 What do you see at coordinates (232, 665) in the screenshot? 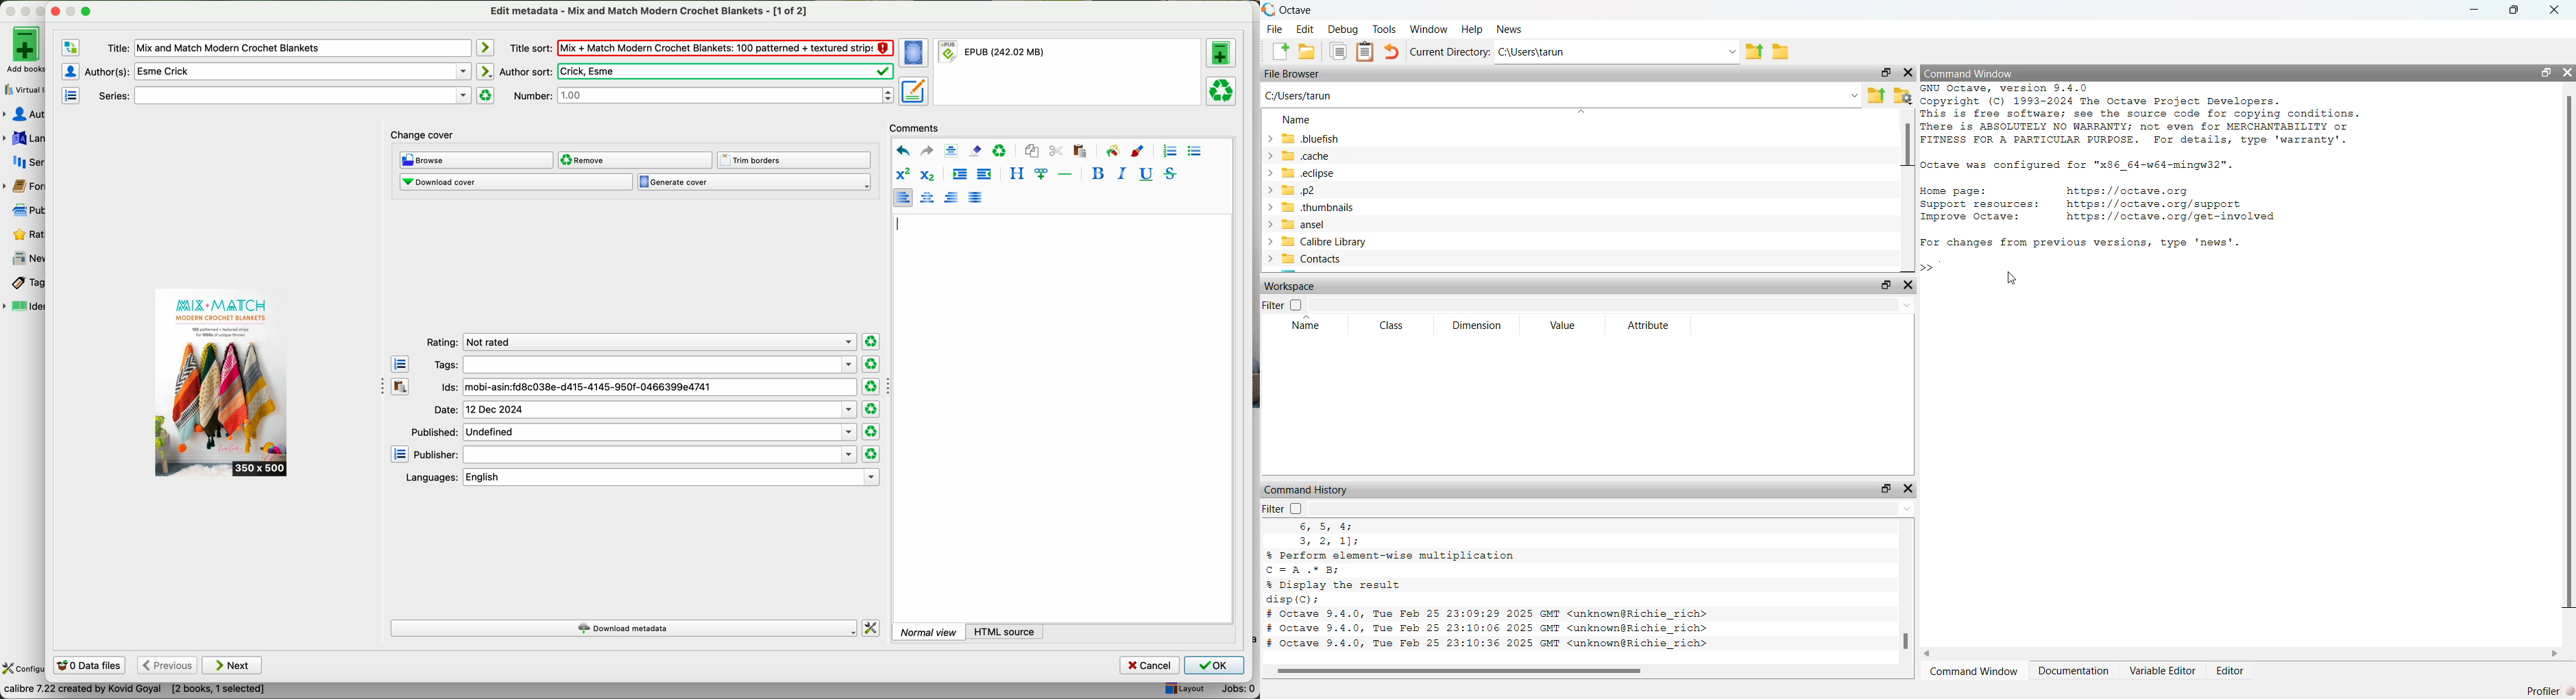
I see `next` at bounding box center [232, 665].